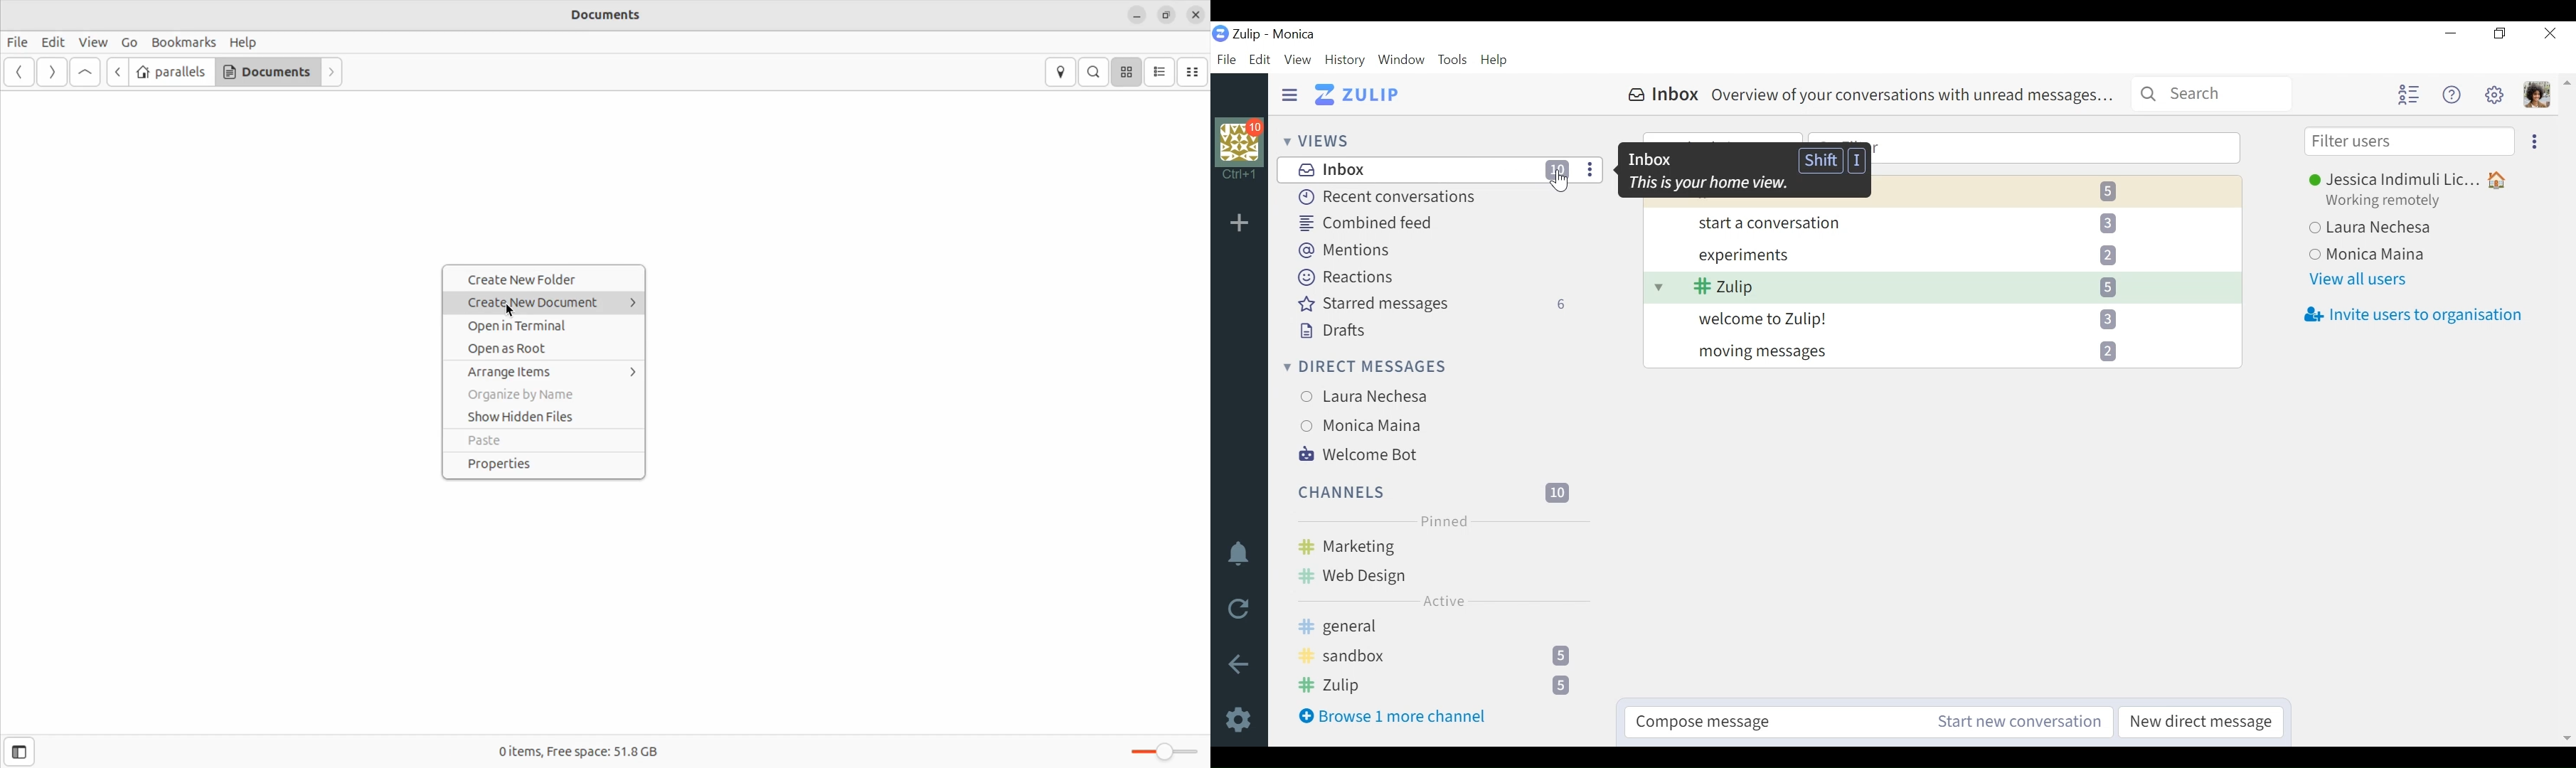 The width and height of the screenshot is (2576, 784). I want to click on Properties, so click(543, 465).